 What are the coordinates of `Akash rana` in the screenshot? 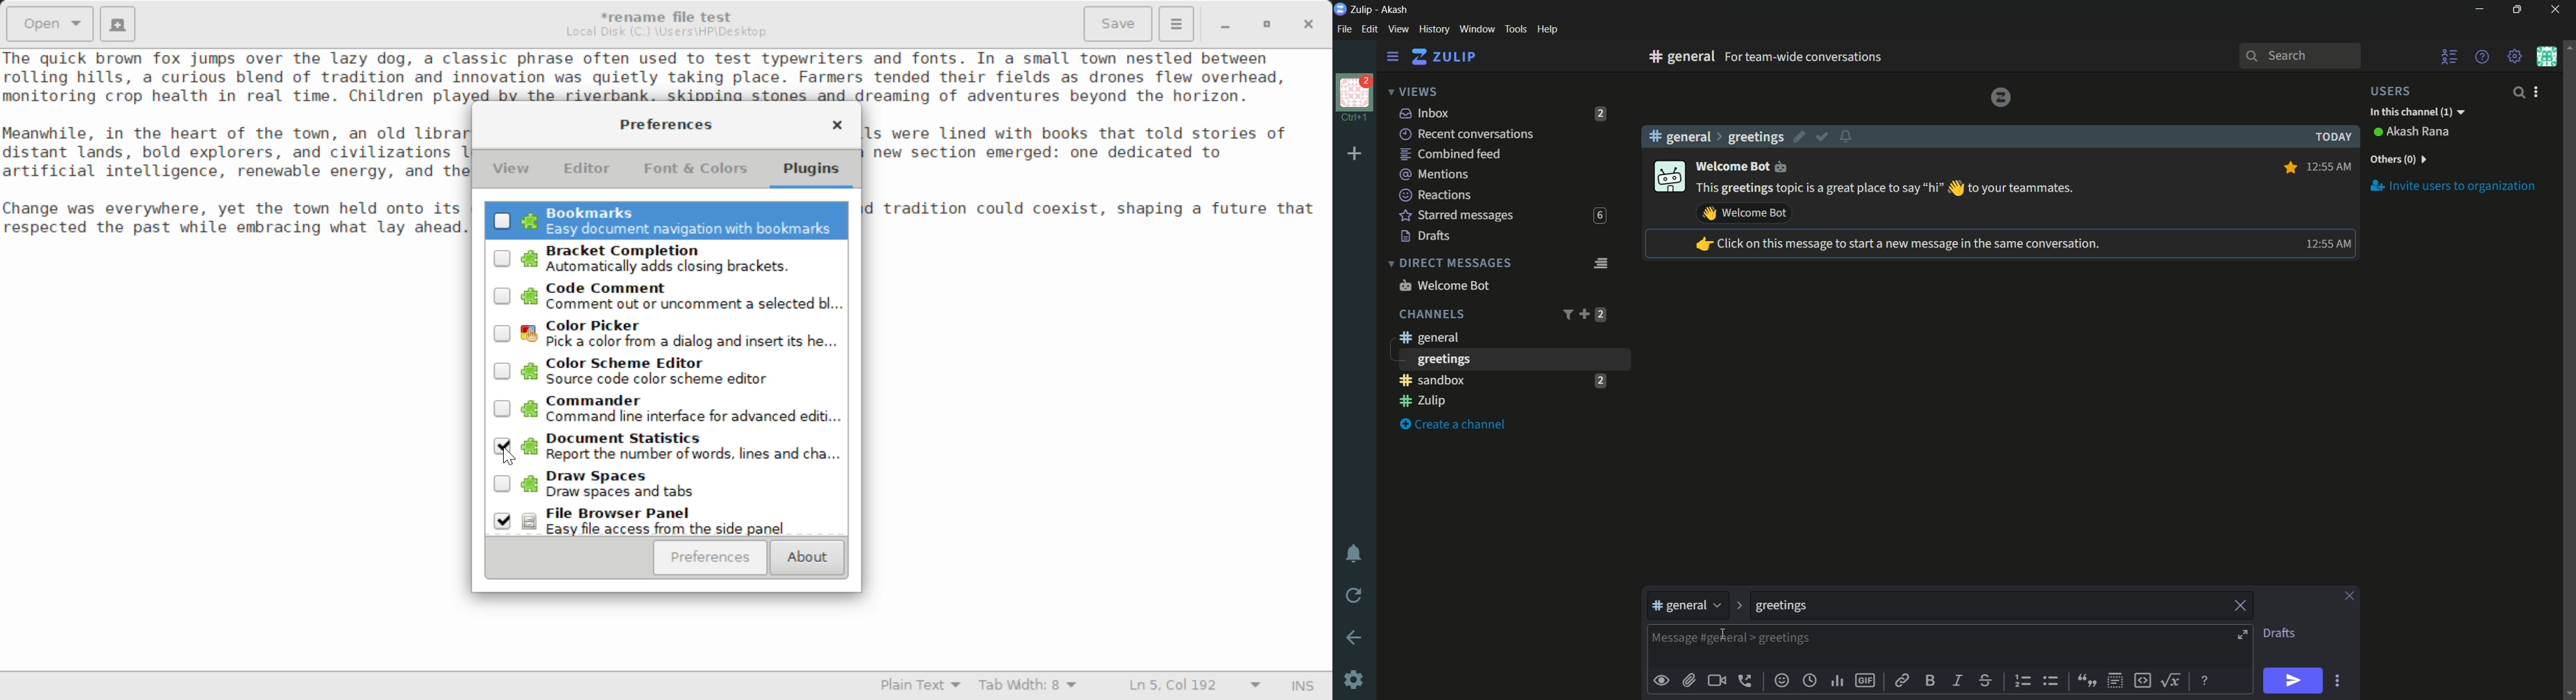 It's located at (2419, 132).